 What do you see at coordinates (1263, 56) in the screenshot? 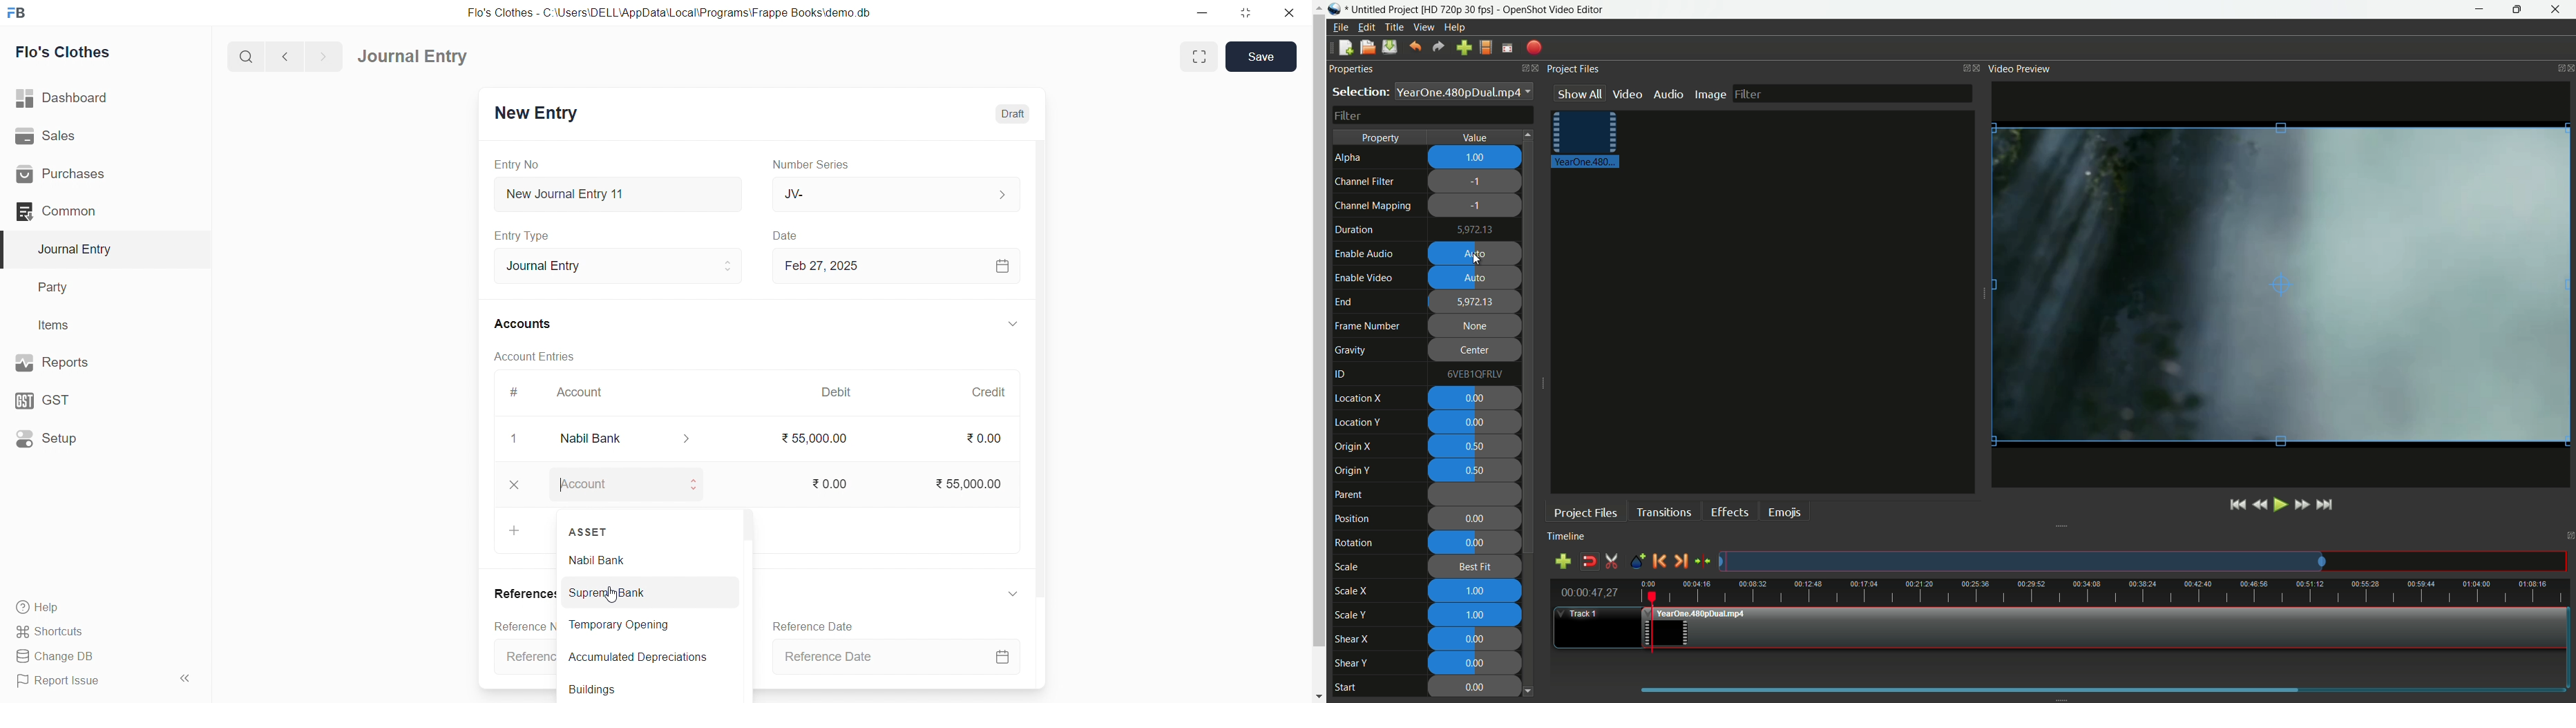
I see `Save` at bounding box center [1263, 56].